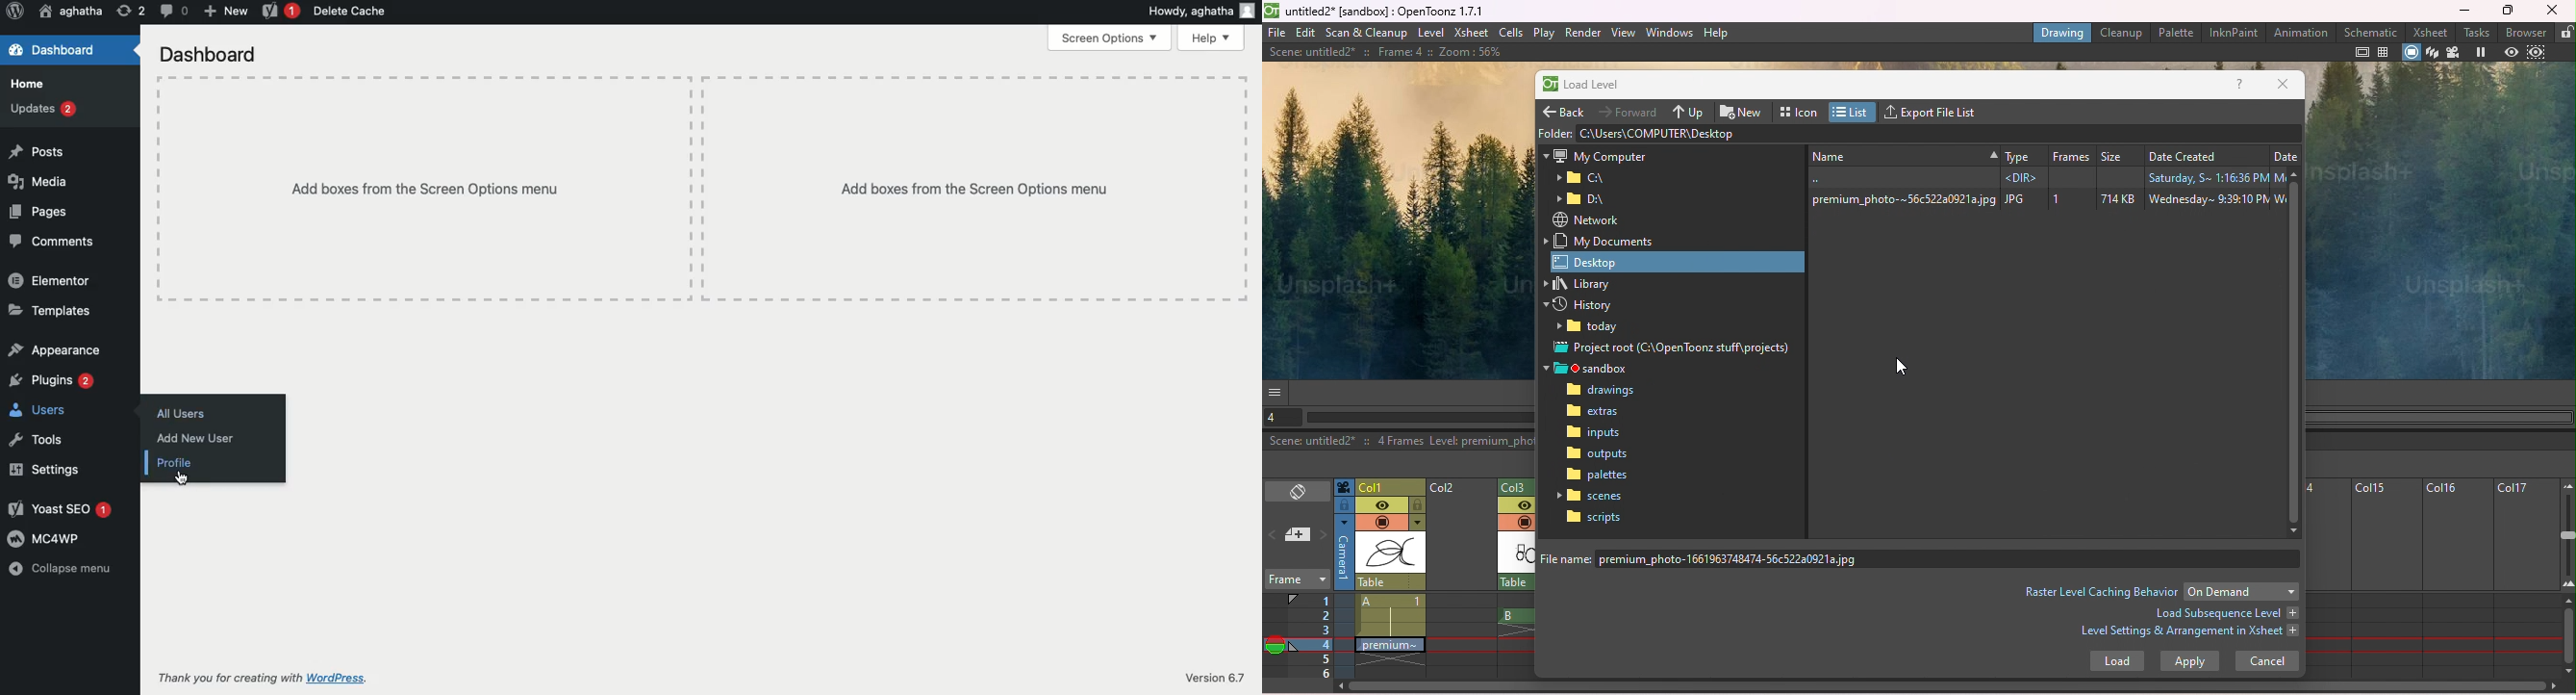  What do you see at coordinates (192, 439) in the screenshot?
I see `Add new user` at bounding box center [192, 439].